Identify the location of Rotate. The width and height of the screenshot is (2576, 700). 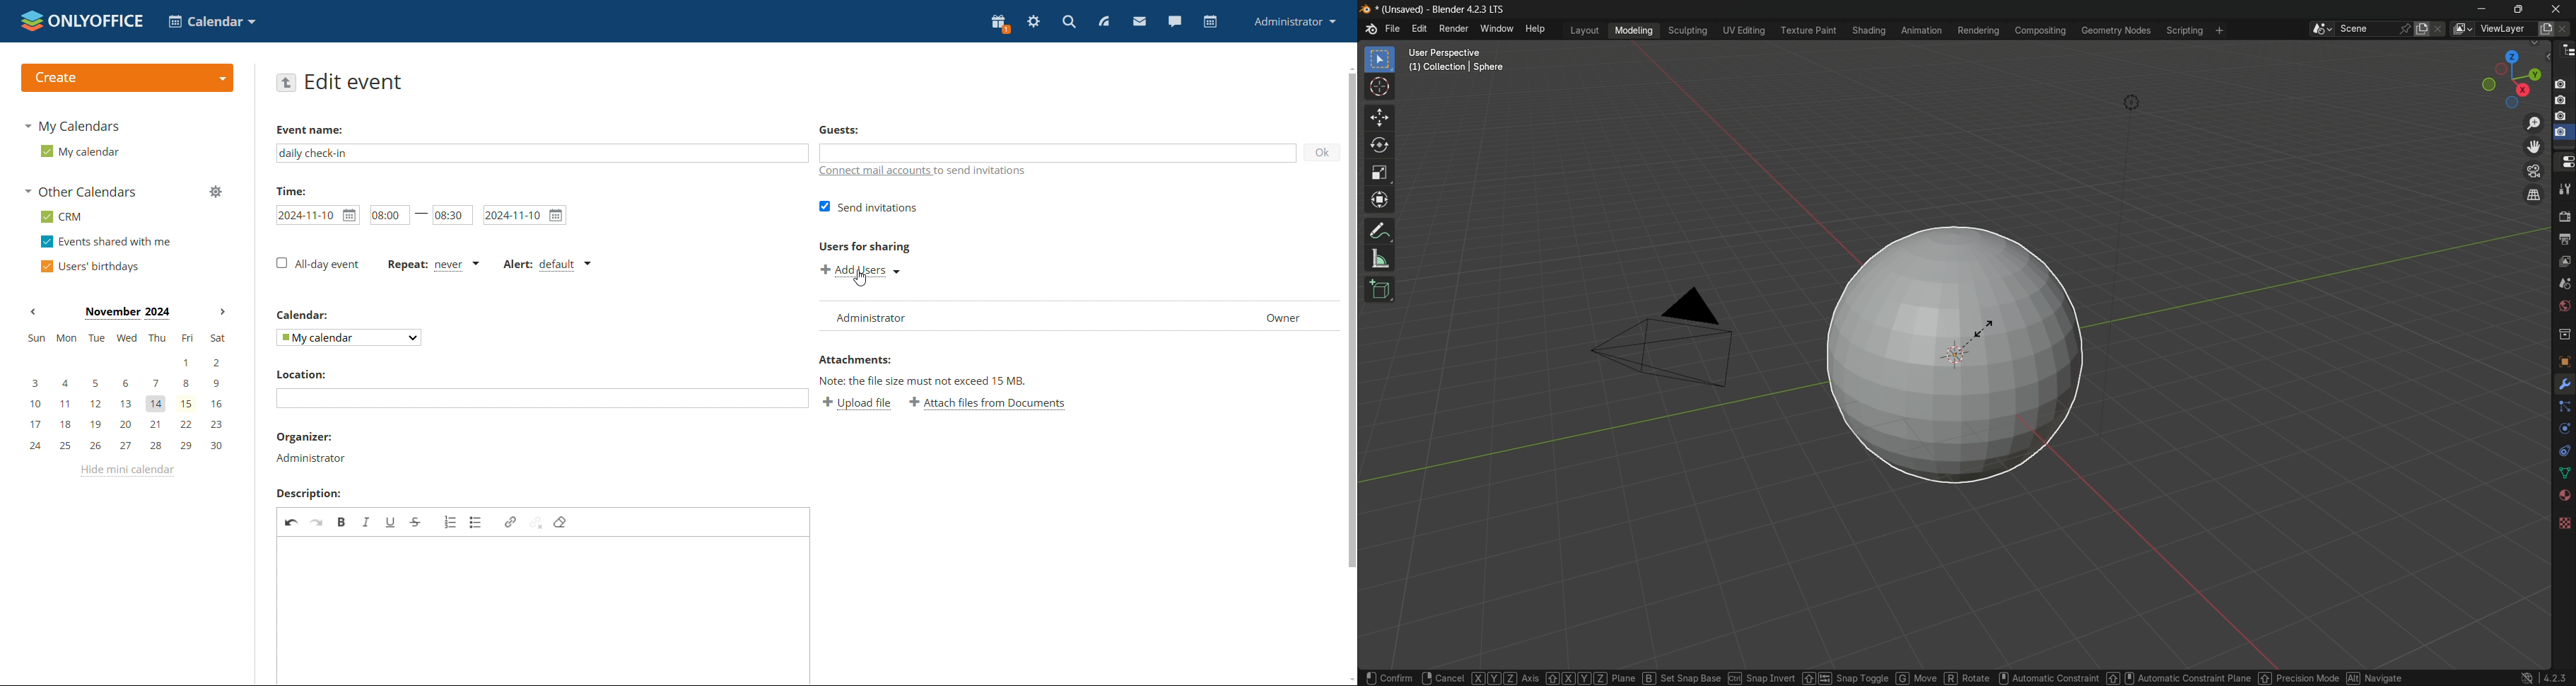
(1973, 676).